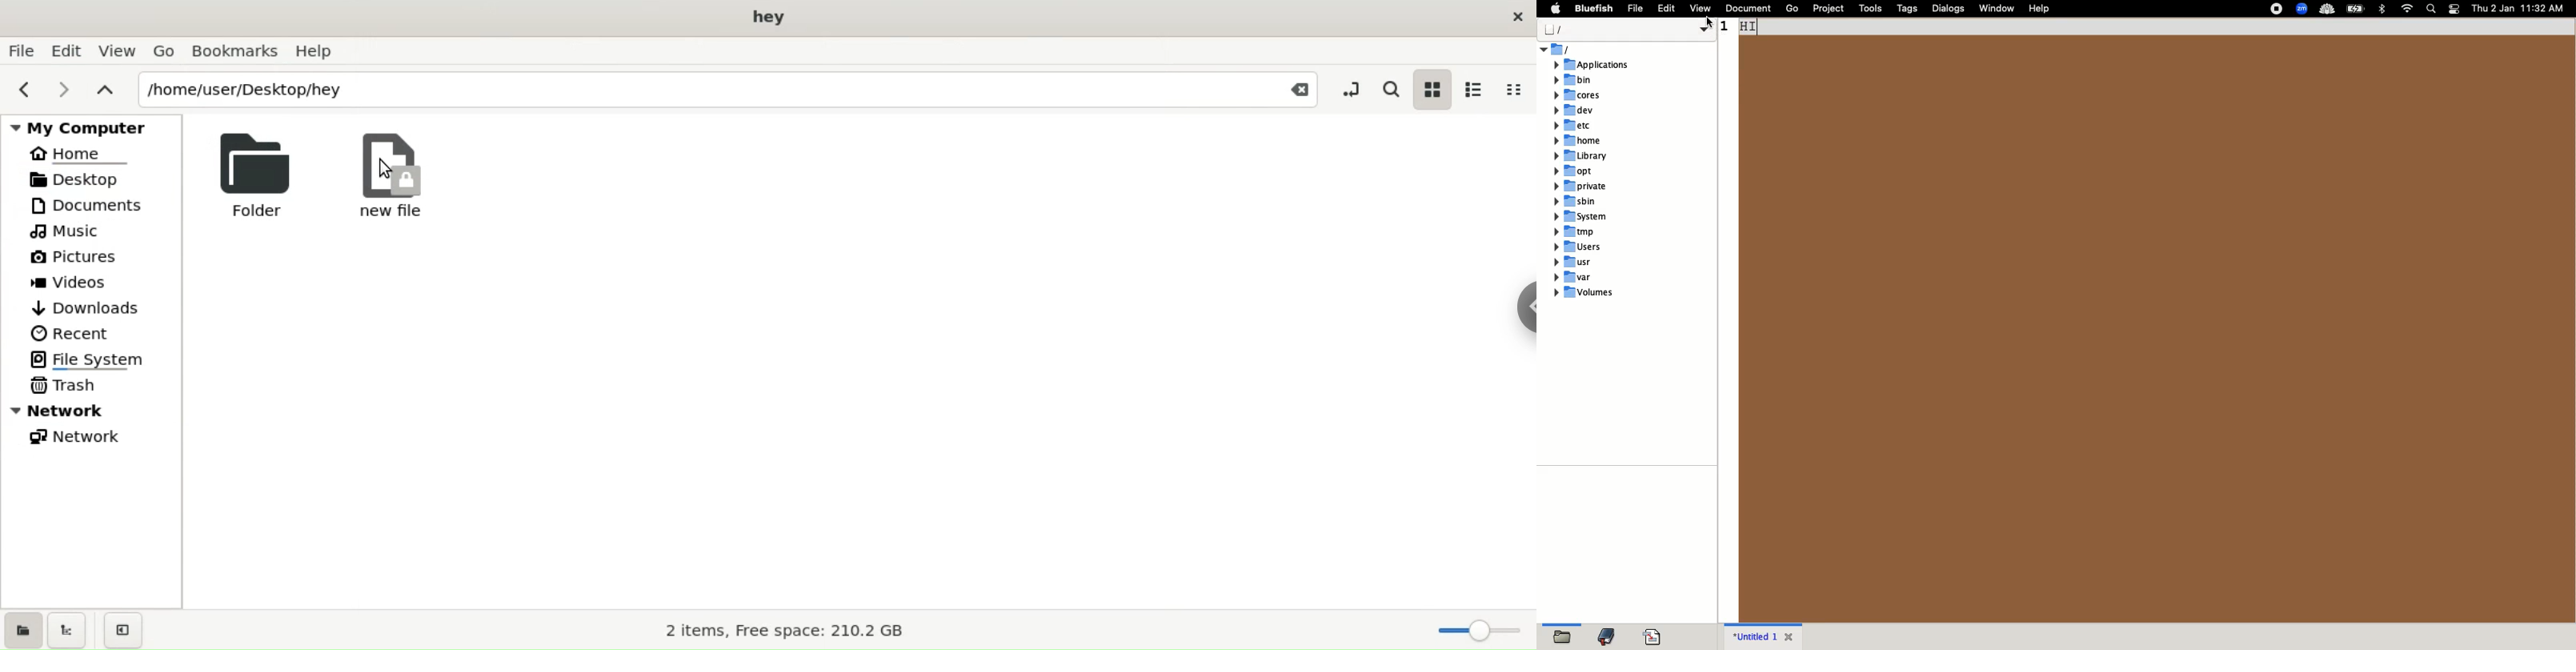 This screenshot has height=672, width=2576. I want to click on open, so click(1563, 636).